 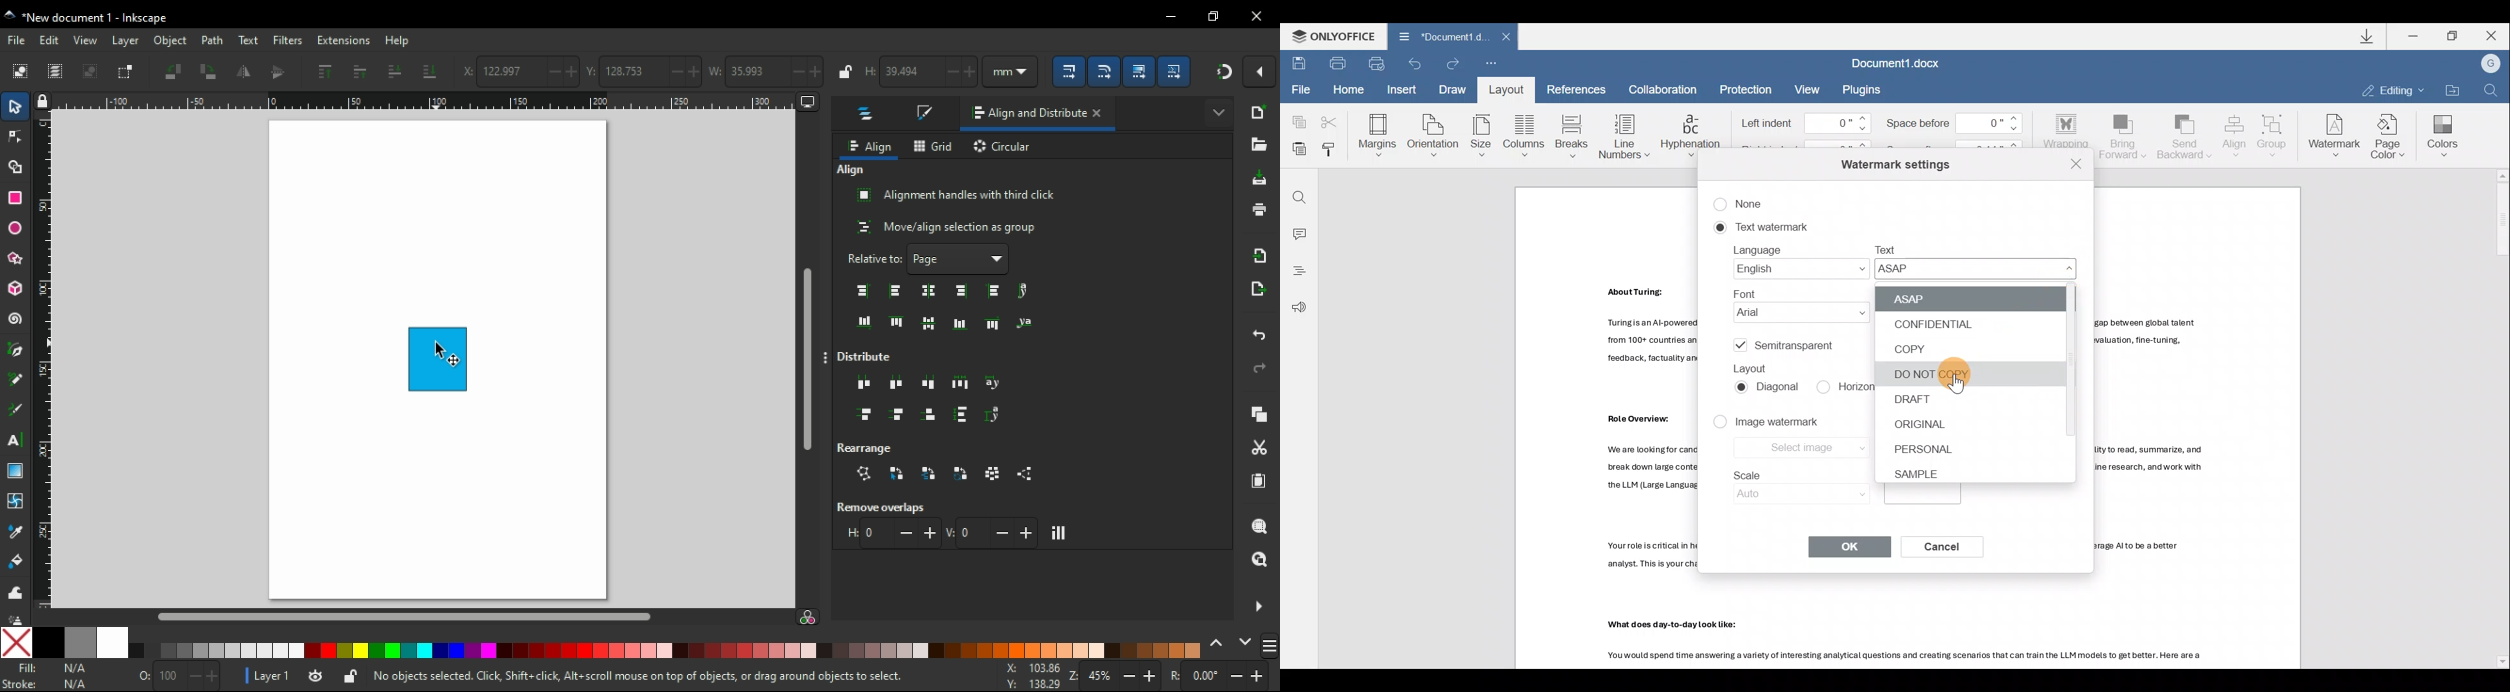 I want to click on snap, so click(x=1226, y=75).